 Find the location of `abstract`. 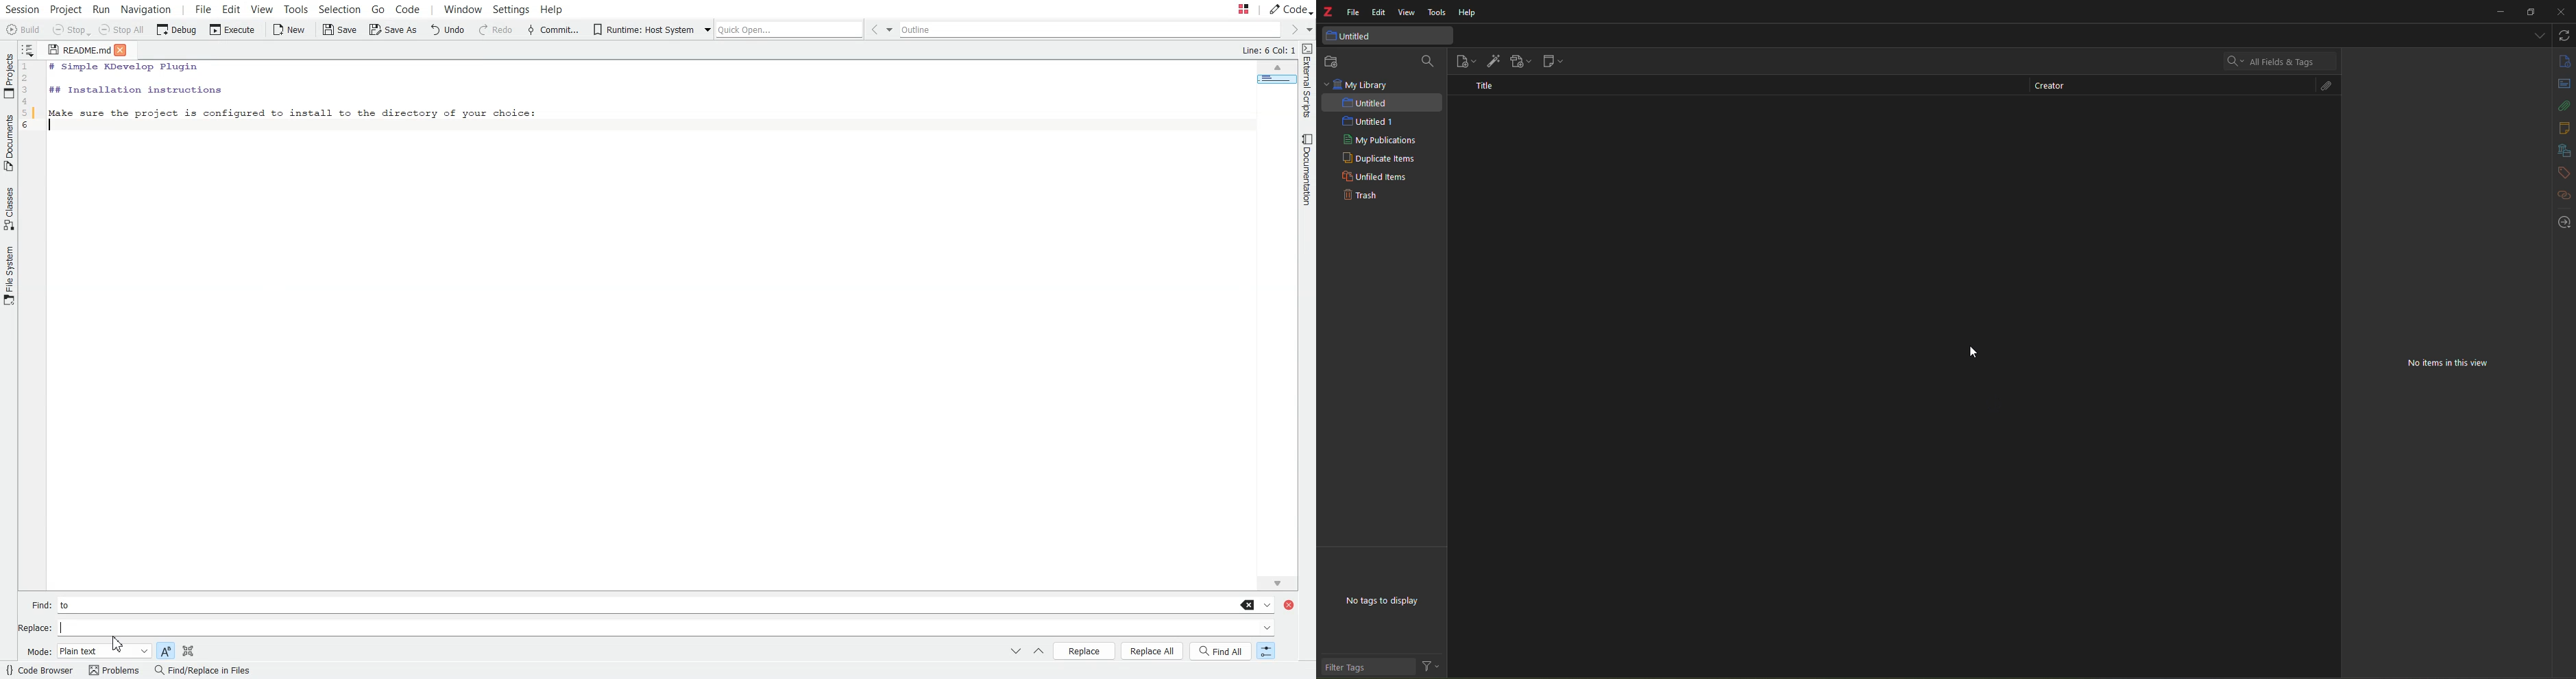

abstract is located at coordinates (2565, 83).